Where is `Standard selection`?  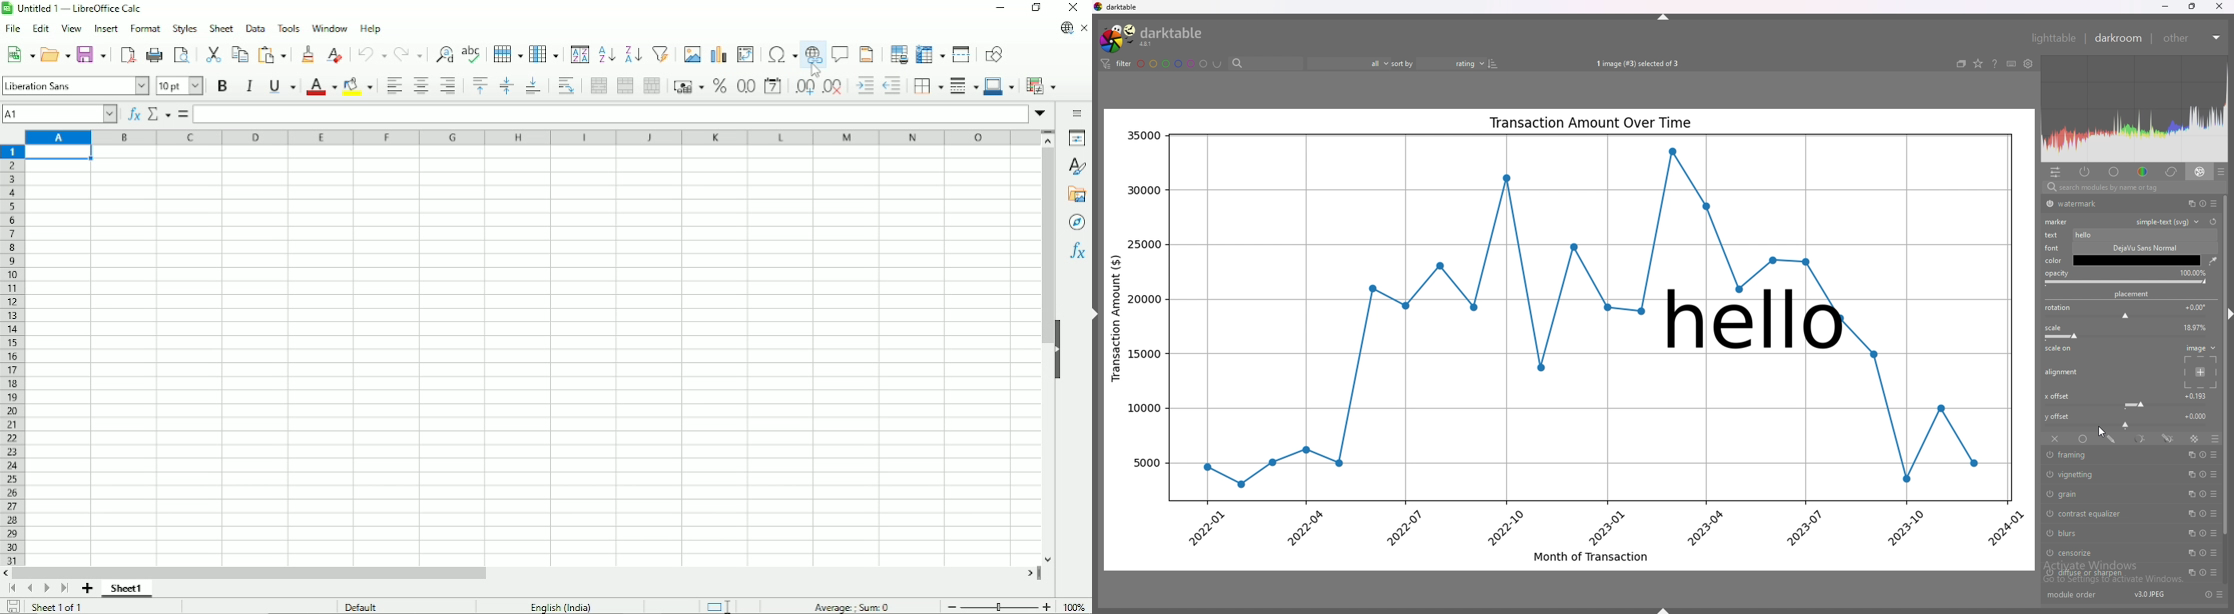
Standard selection is located at coordinates (719, 605).